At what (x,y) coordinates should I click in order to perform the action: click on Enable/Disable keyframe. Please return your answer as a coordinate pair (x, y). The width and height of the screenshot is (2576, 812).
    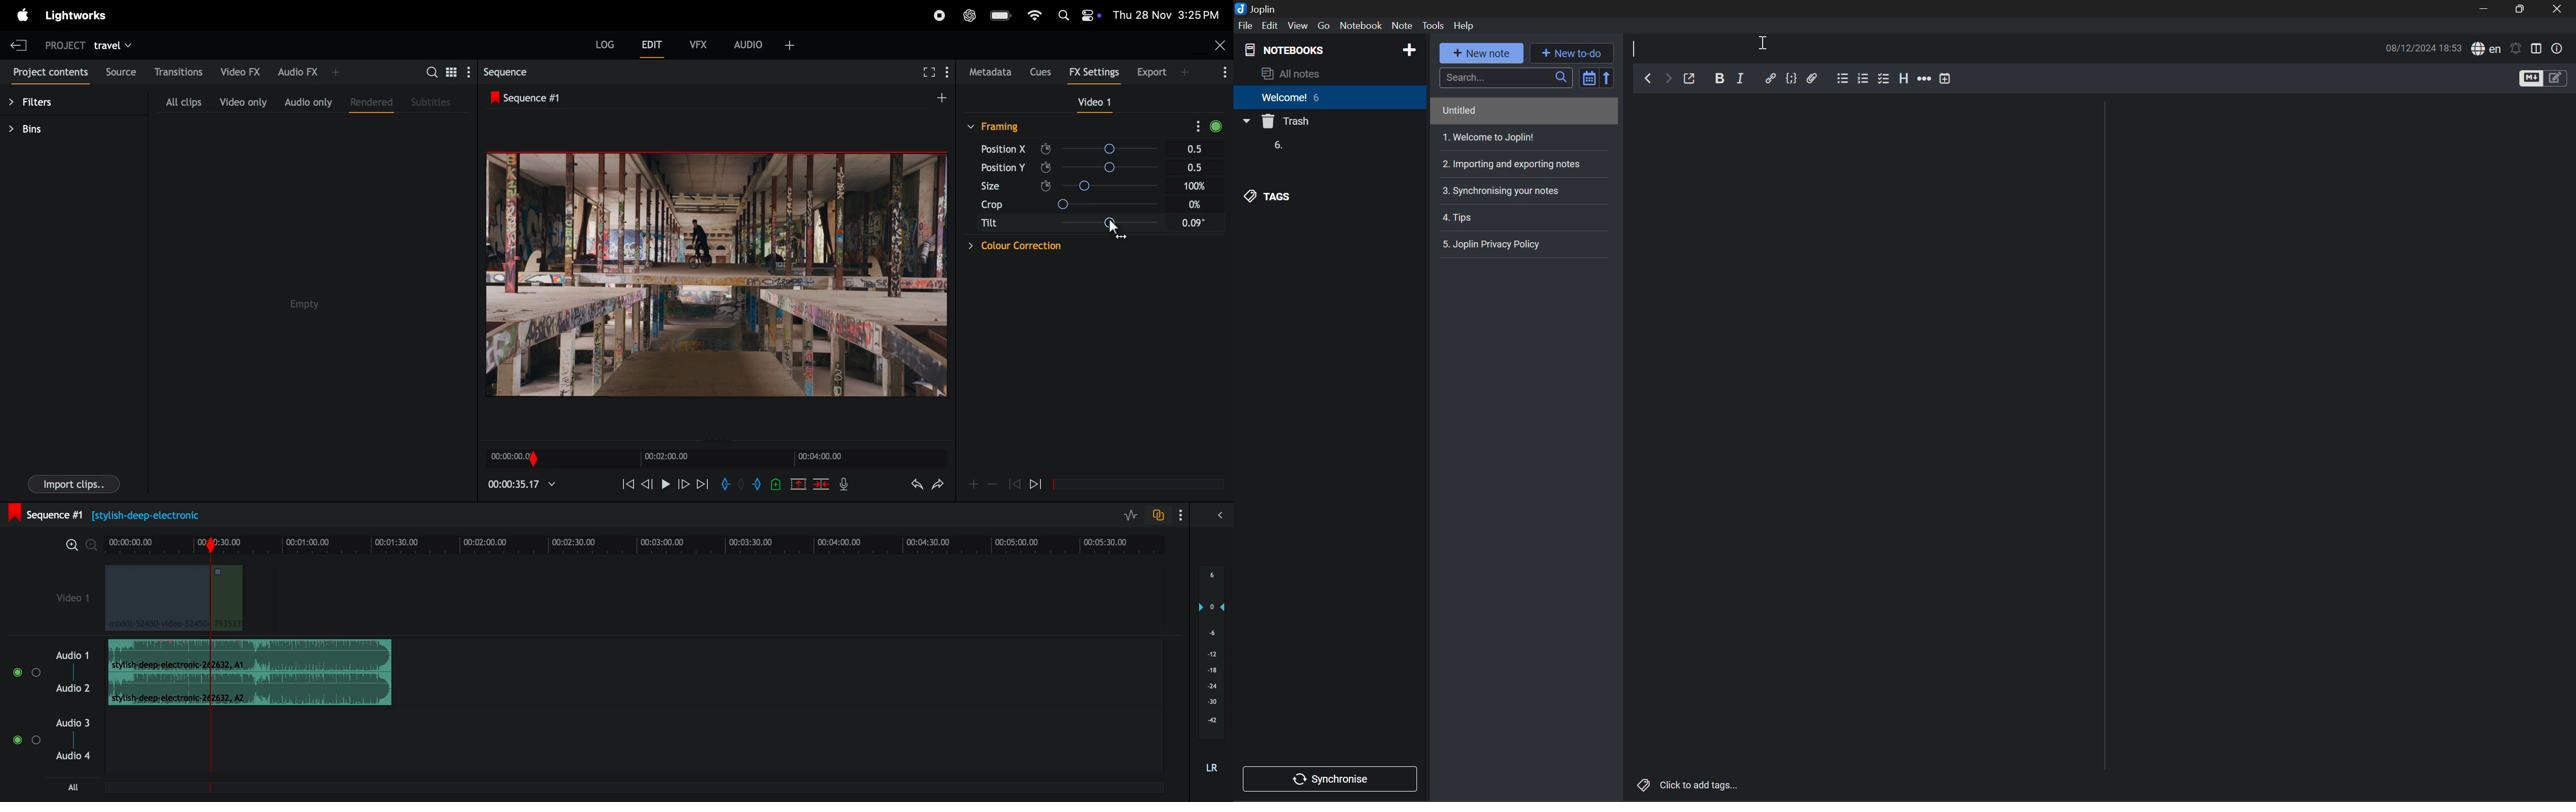
    Looking at the image, I should click on (1047, 148).